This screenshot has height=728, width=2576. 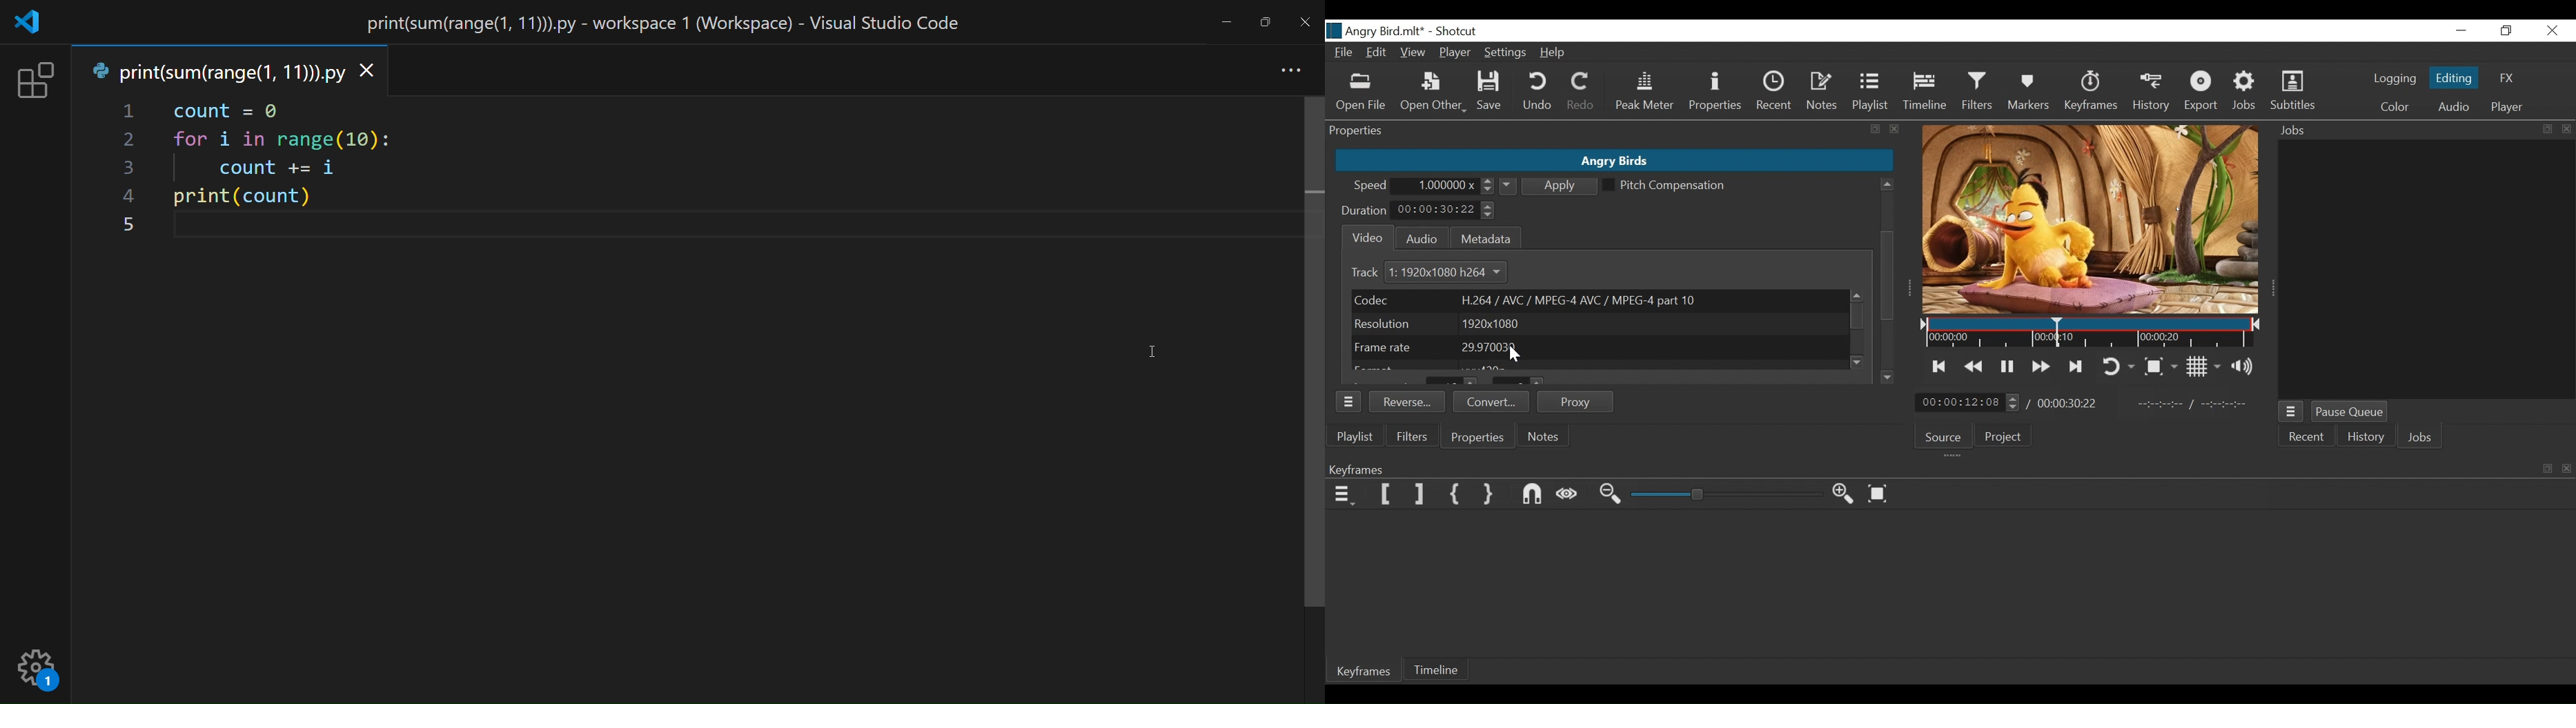 I want to click on Scroll up, so click(x=1855, y=295).